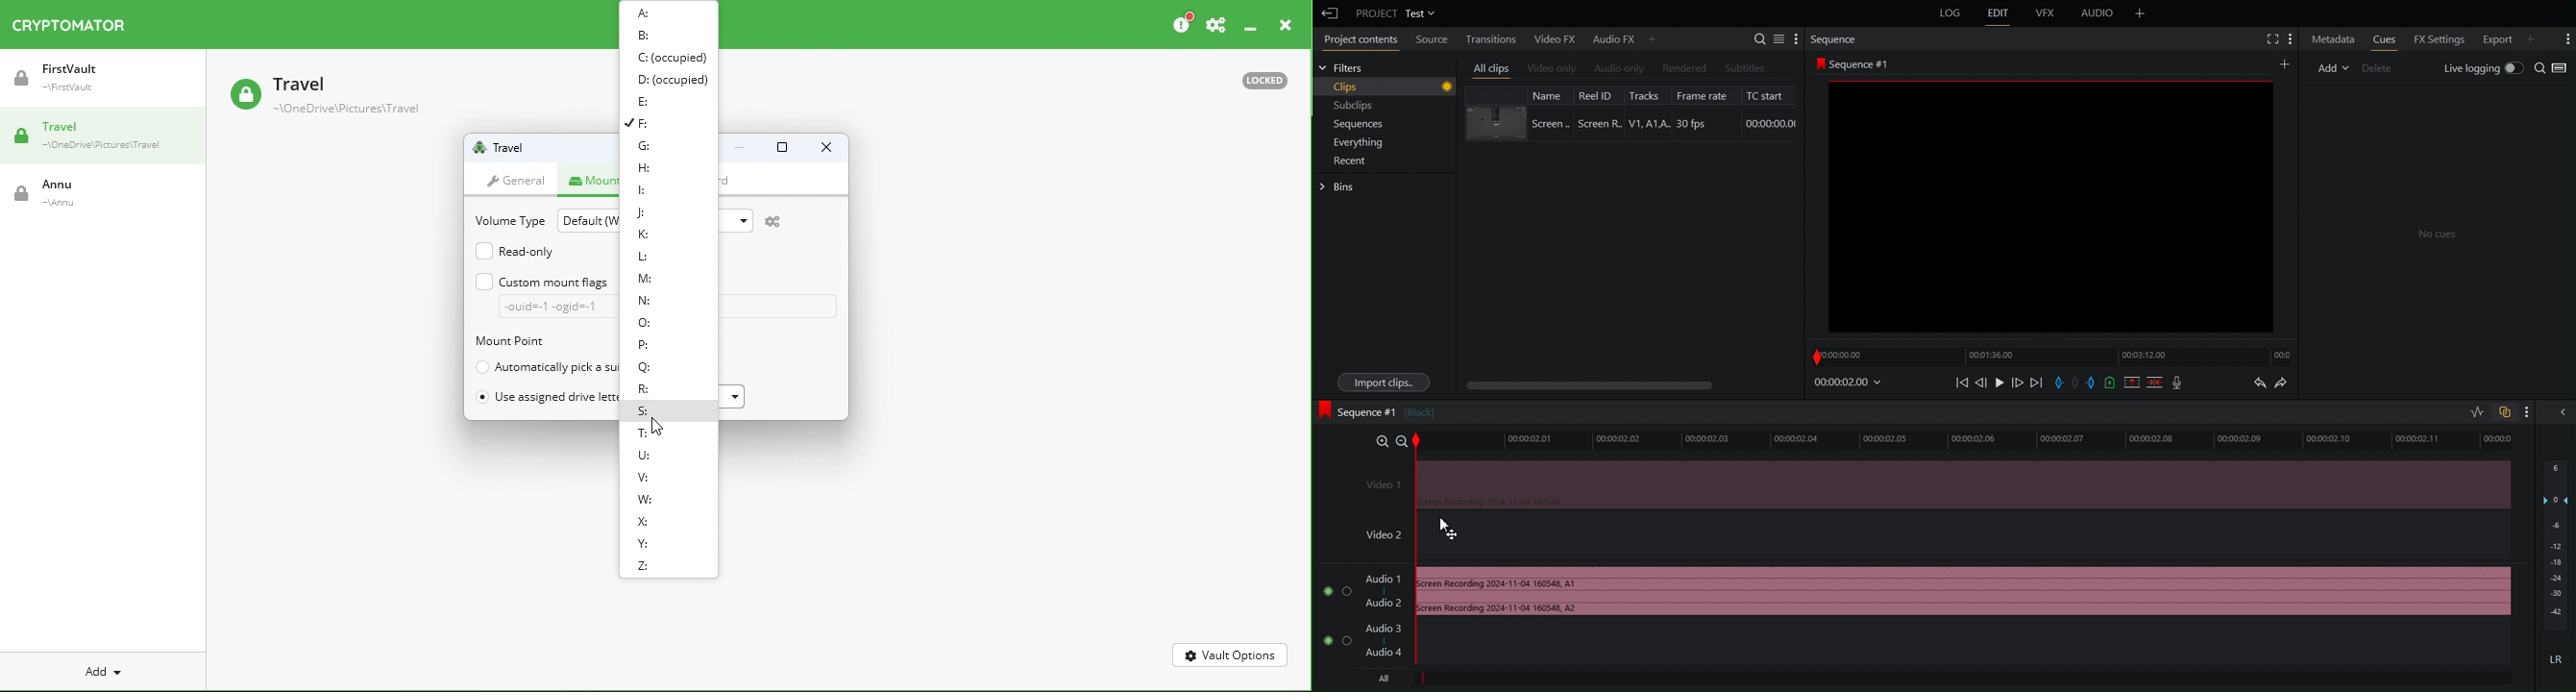 The image size is (2576, 700). What do you see at coordinates (2440, 233) in the screenshot?
I see `No clues` at bounding box center [2440, 233].